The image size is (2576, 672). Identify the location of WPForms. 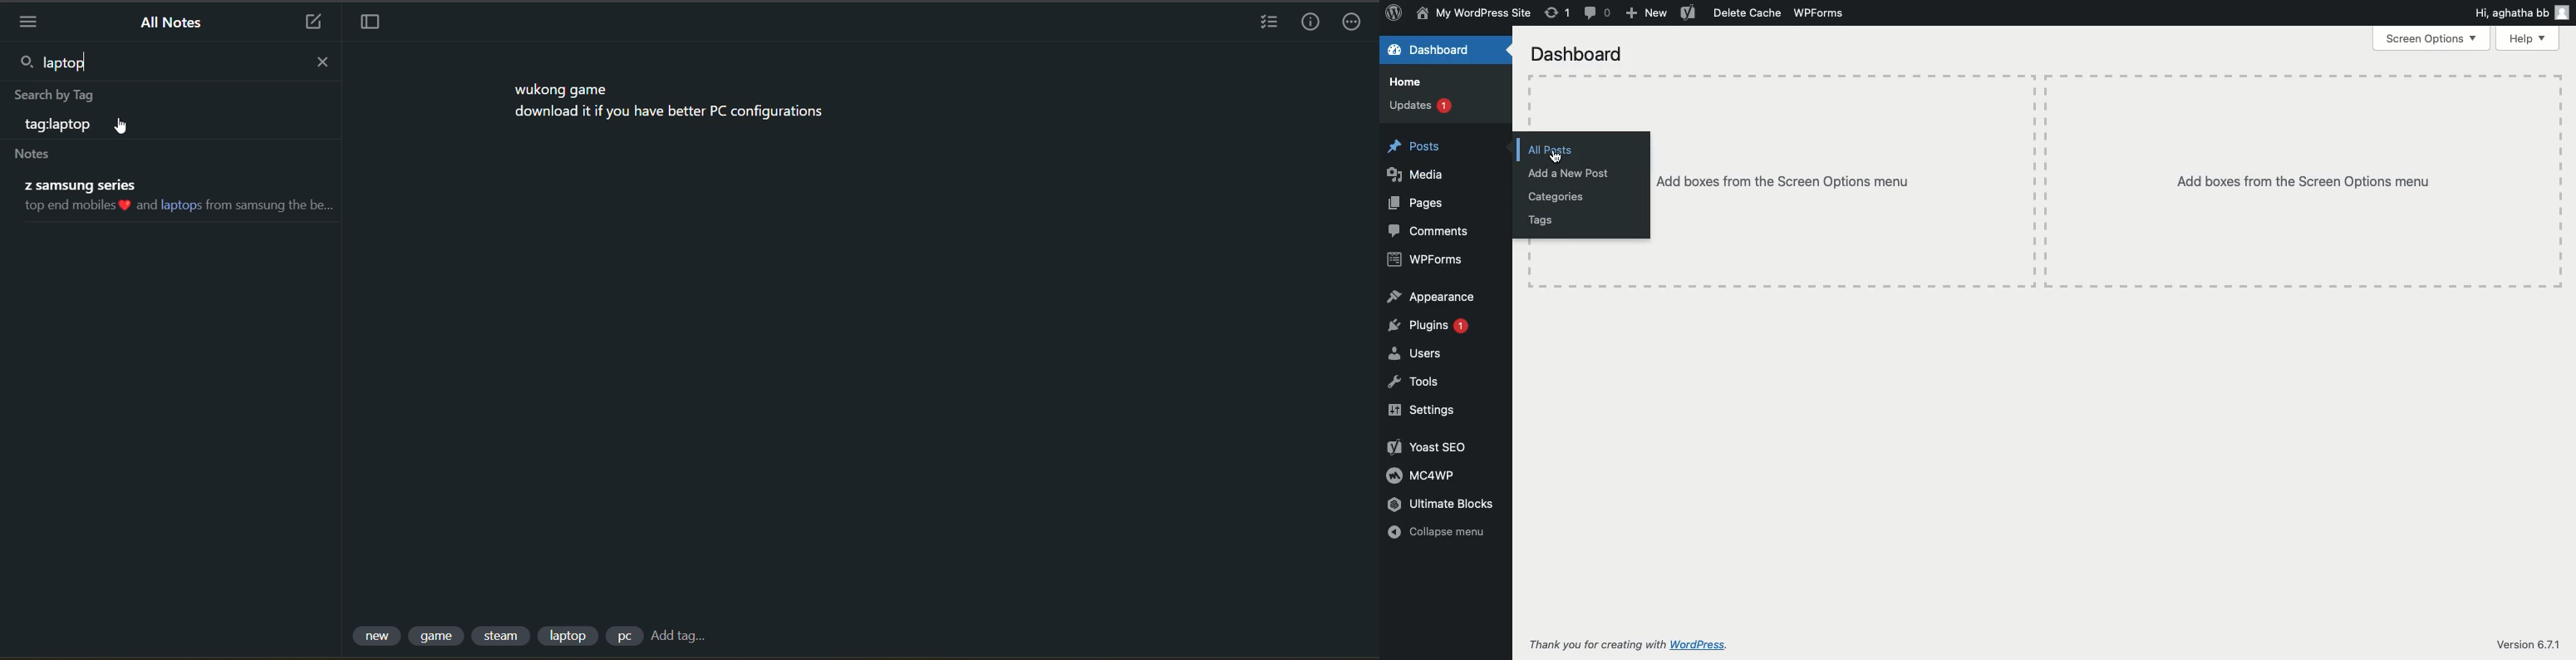
(1424, 261).